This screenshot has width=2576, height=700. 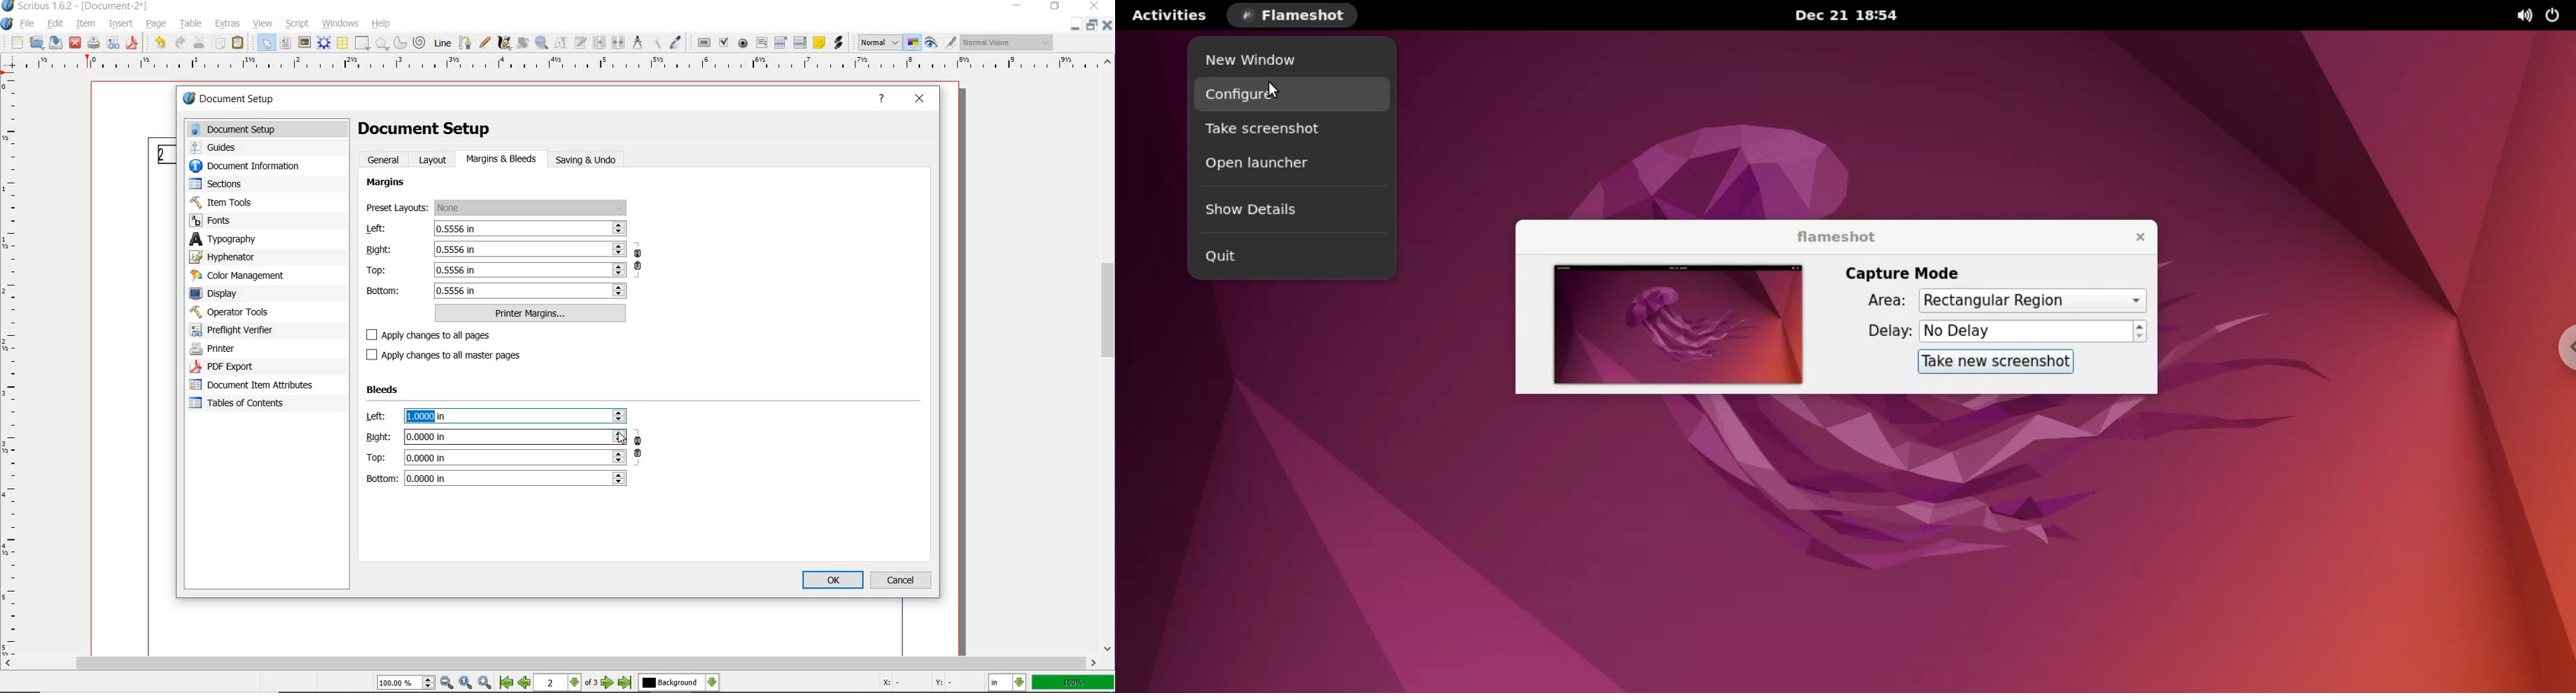 I want to click on Previous Page, so click(x=526, y=684).